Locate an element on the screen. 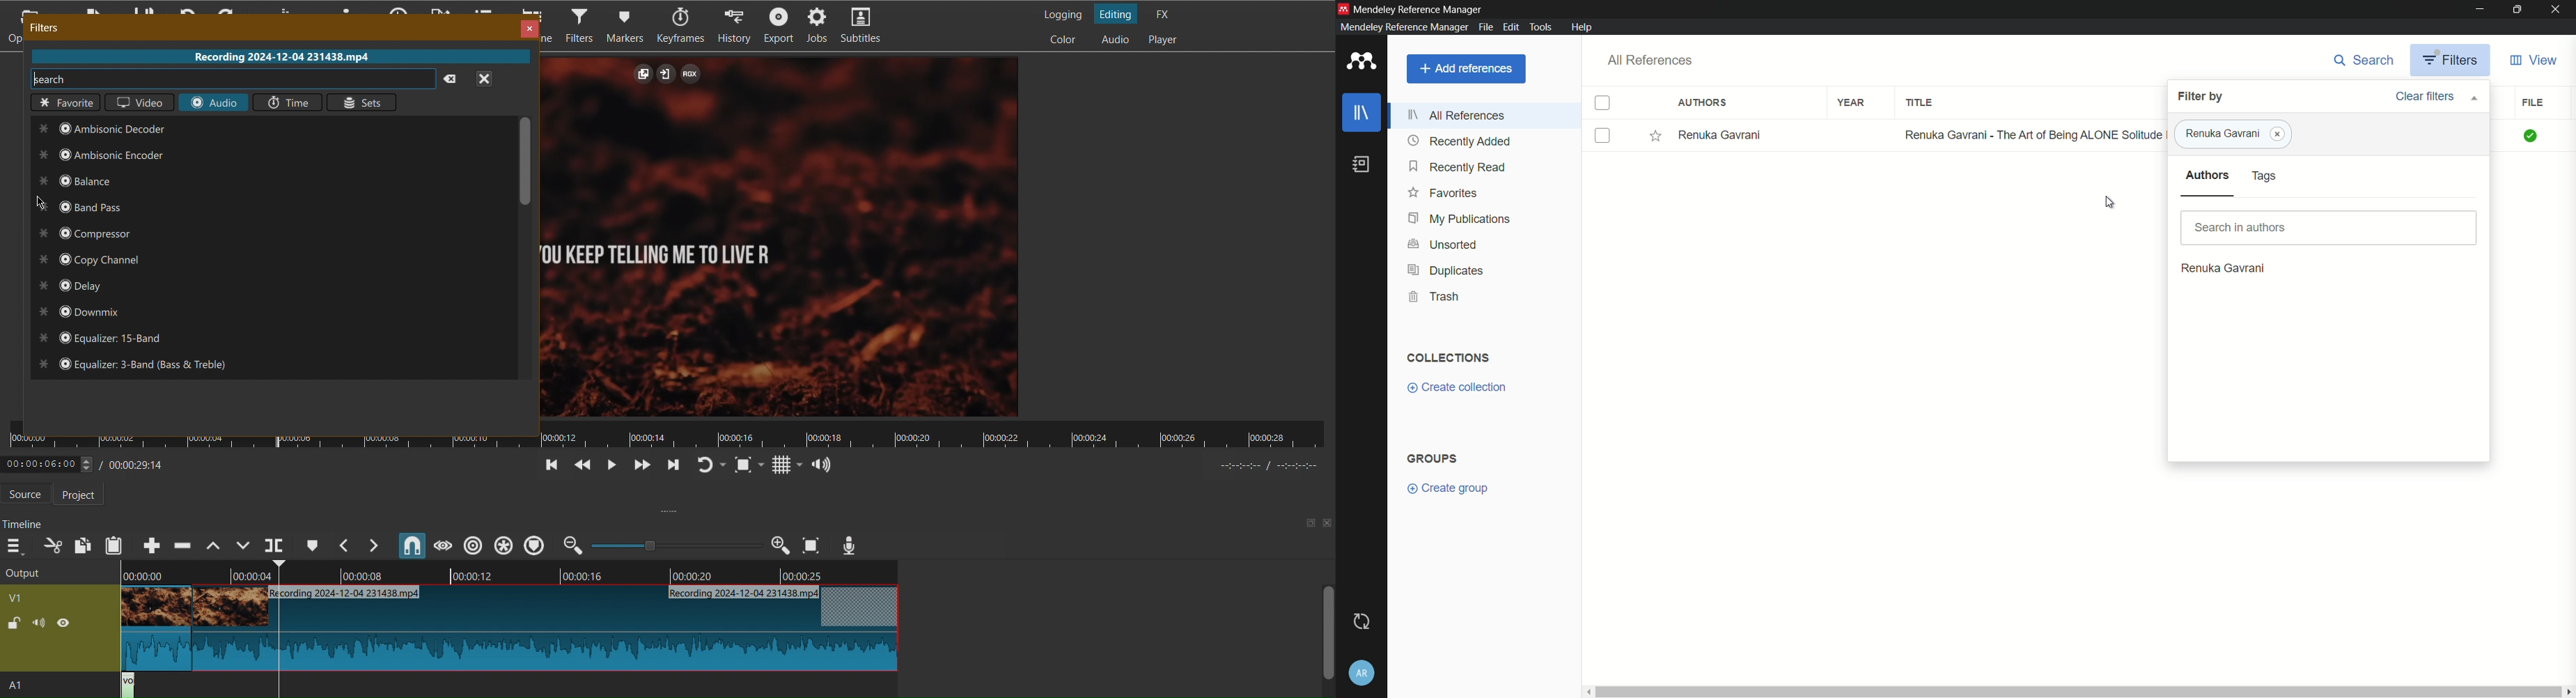 The width and height of the screenshot is (2576, 700). History is located at coordinates (735, 25).